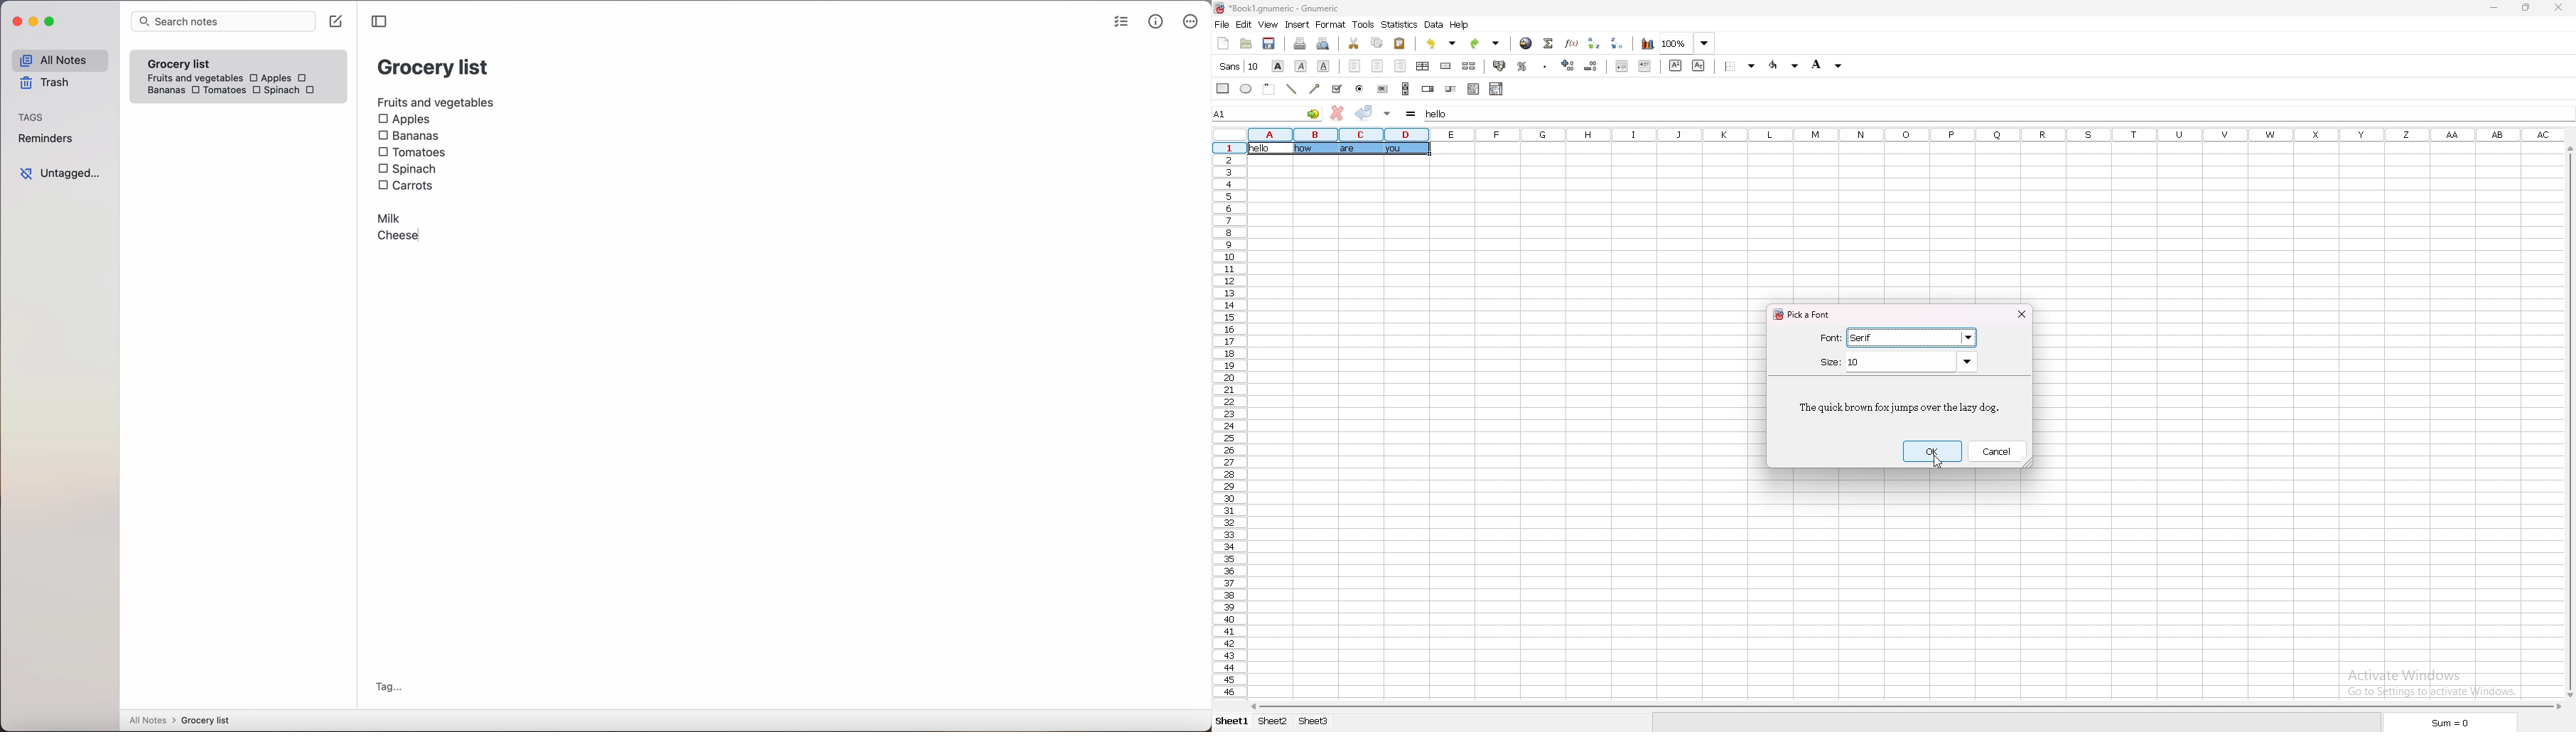 The width and height of the screenshot is (2576, 756). What do you see at coordinates (17, 22) in the screenshot?
I see `close Simplenote` at bounding box center [17, 22].